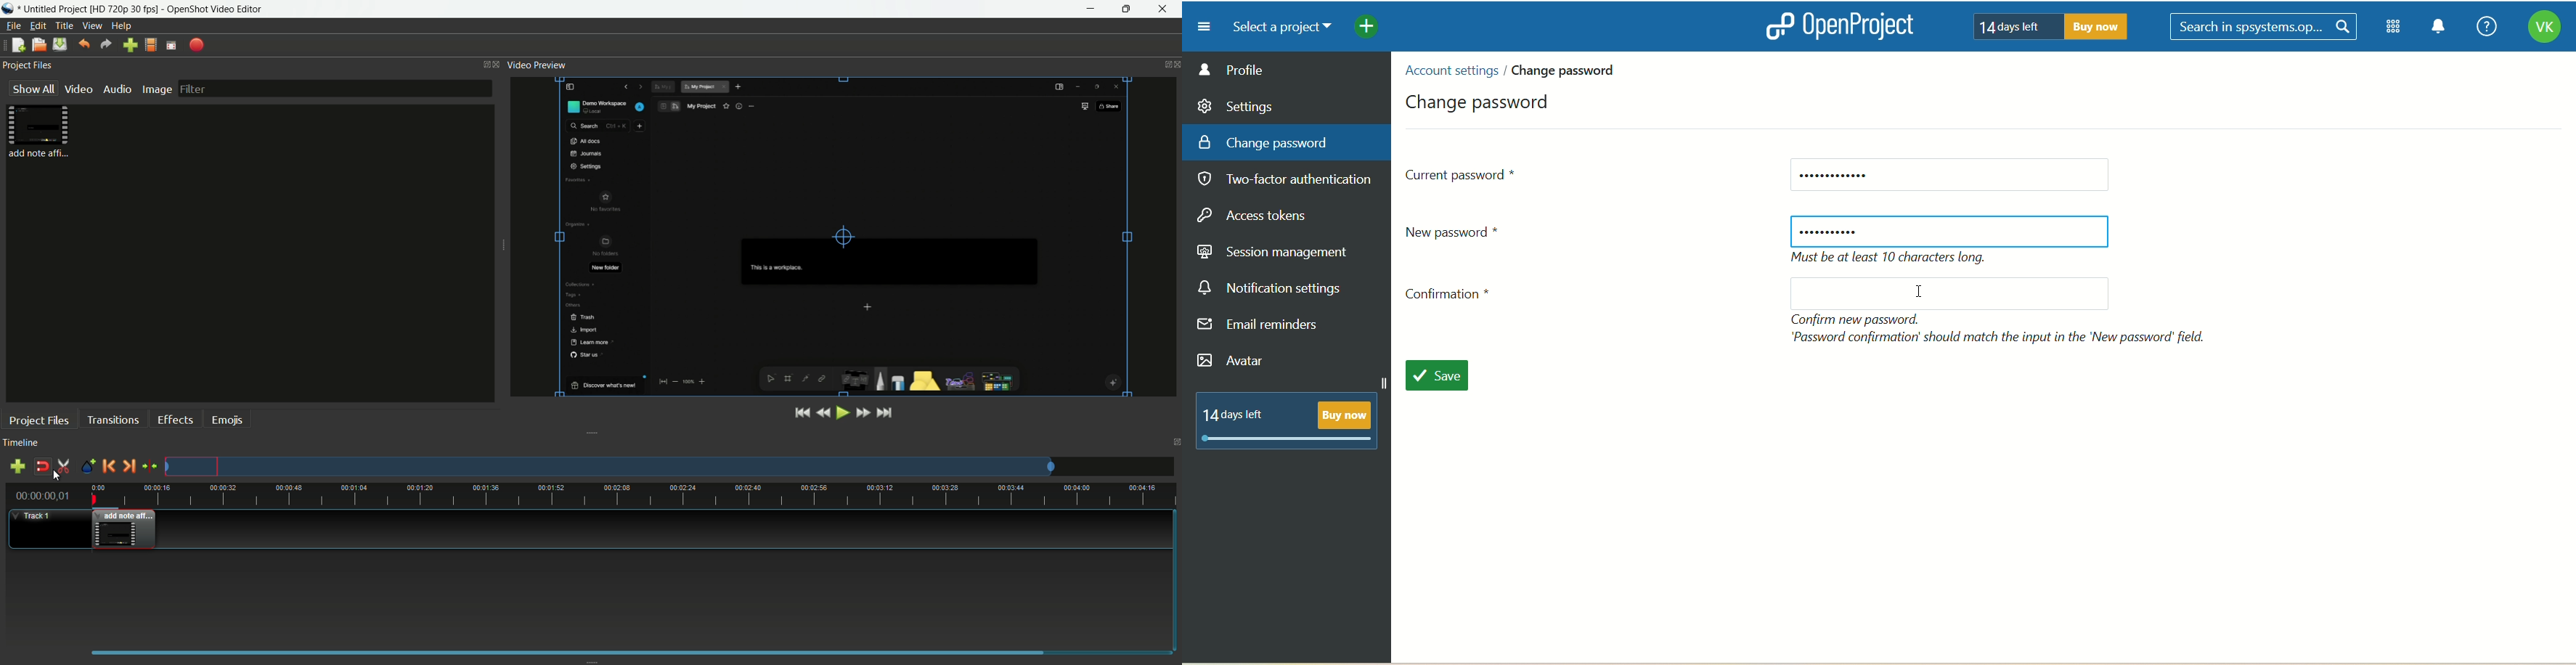 Image resolution: width=2576 pixels, height=672 pixels. I want to click on disable snap, so click(42, 467).